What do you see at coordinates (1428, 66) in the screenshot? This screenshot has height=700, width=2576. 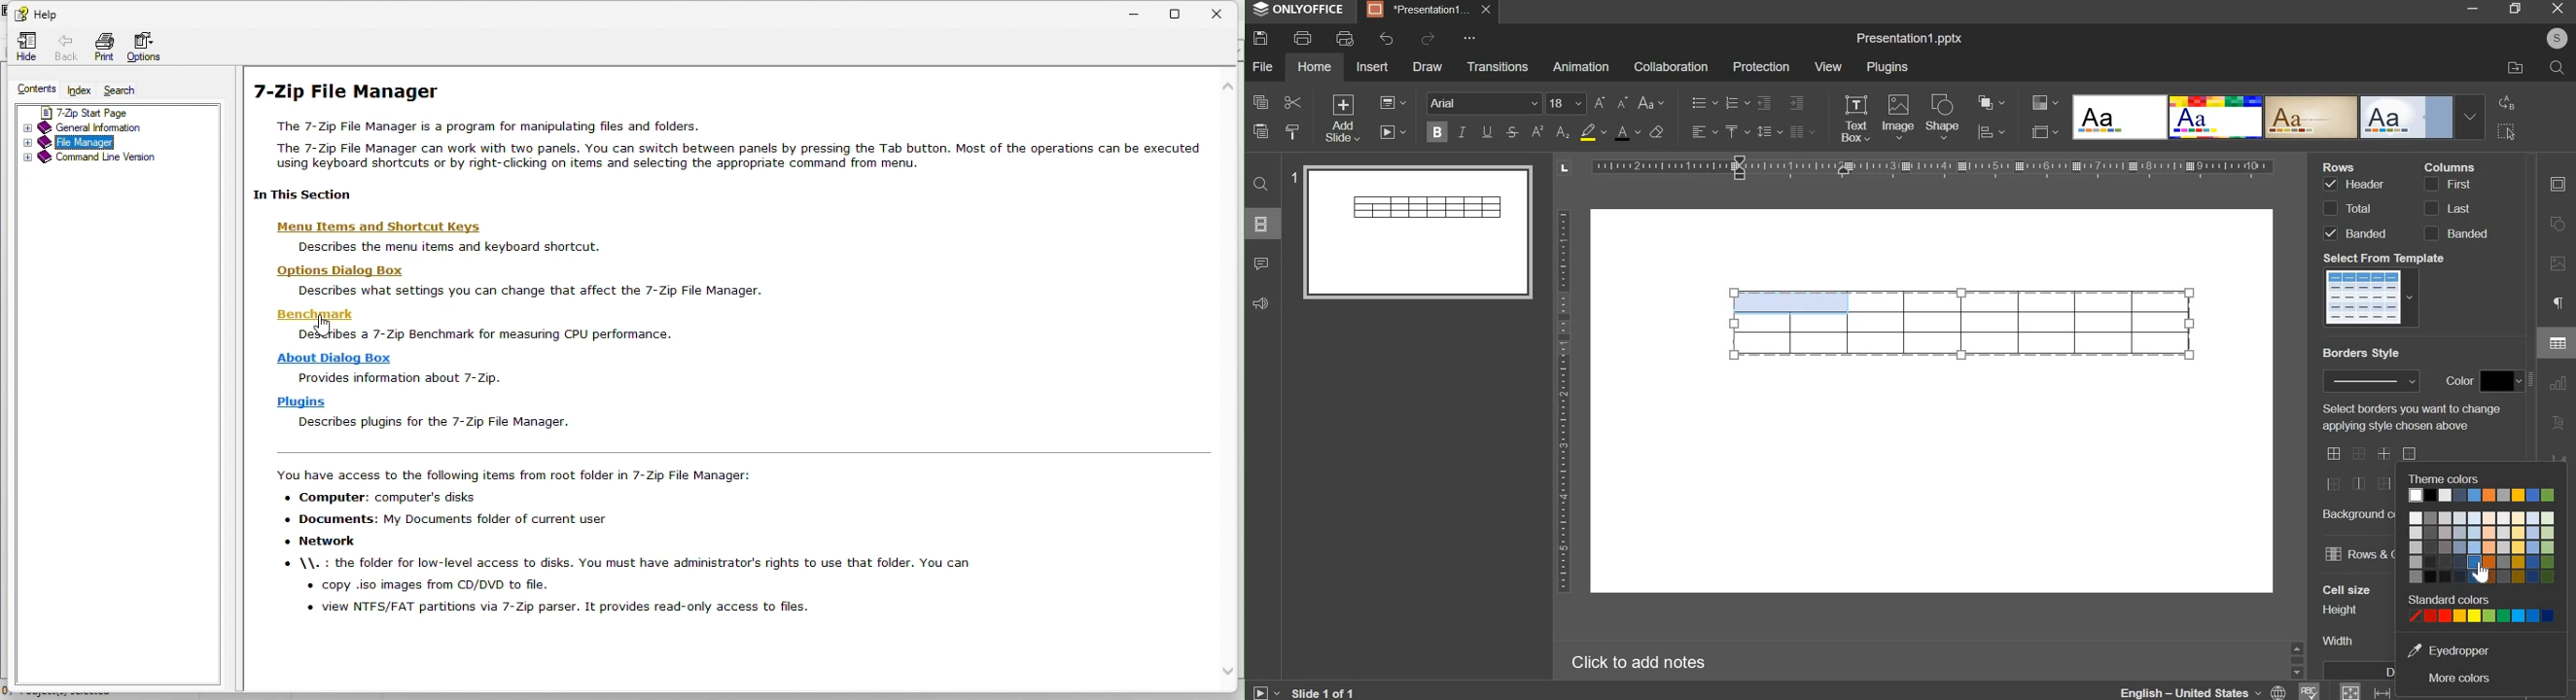 I see `draw` at bounding box center [1428, 66].